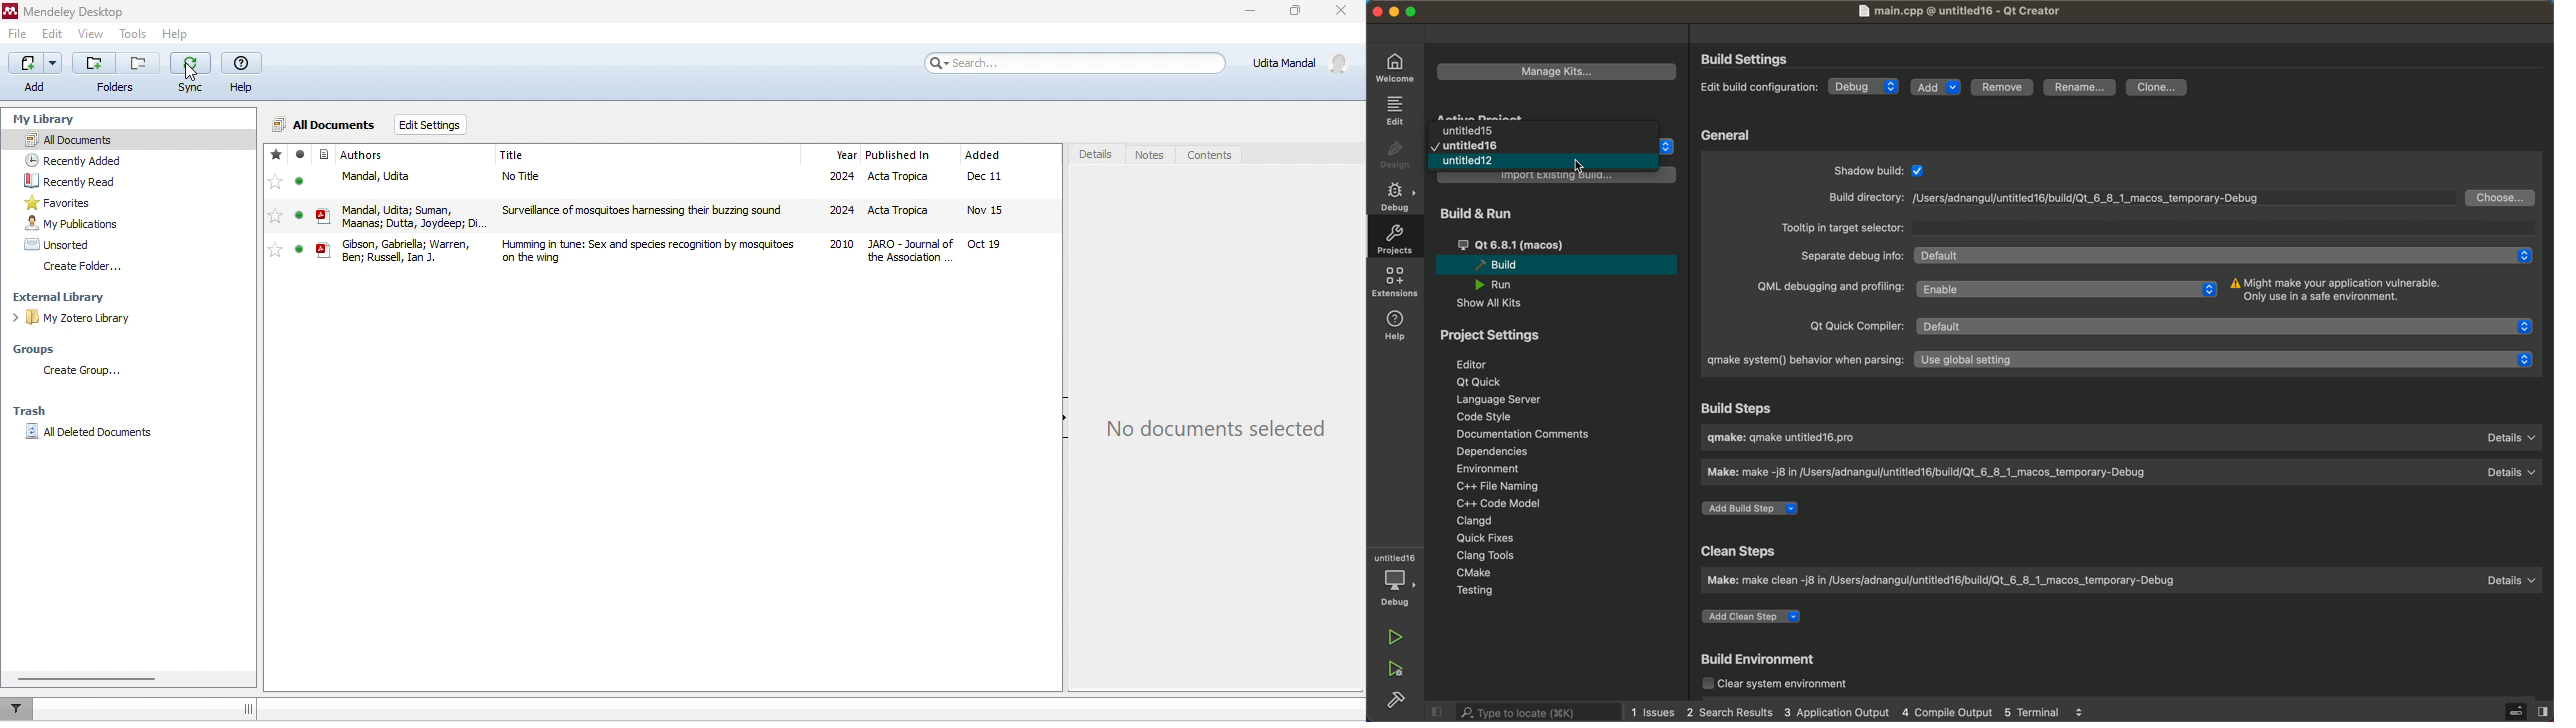  I want to click on cursor , so click(196, 73).